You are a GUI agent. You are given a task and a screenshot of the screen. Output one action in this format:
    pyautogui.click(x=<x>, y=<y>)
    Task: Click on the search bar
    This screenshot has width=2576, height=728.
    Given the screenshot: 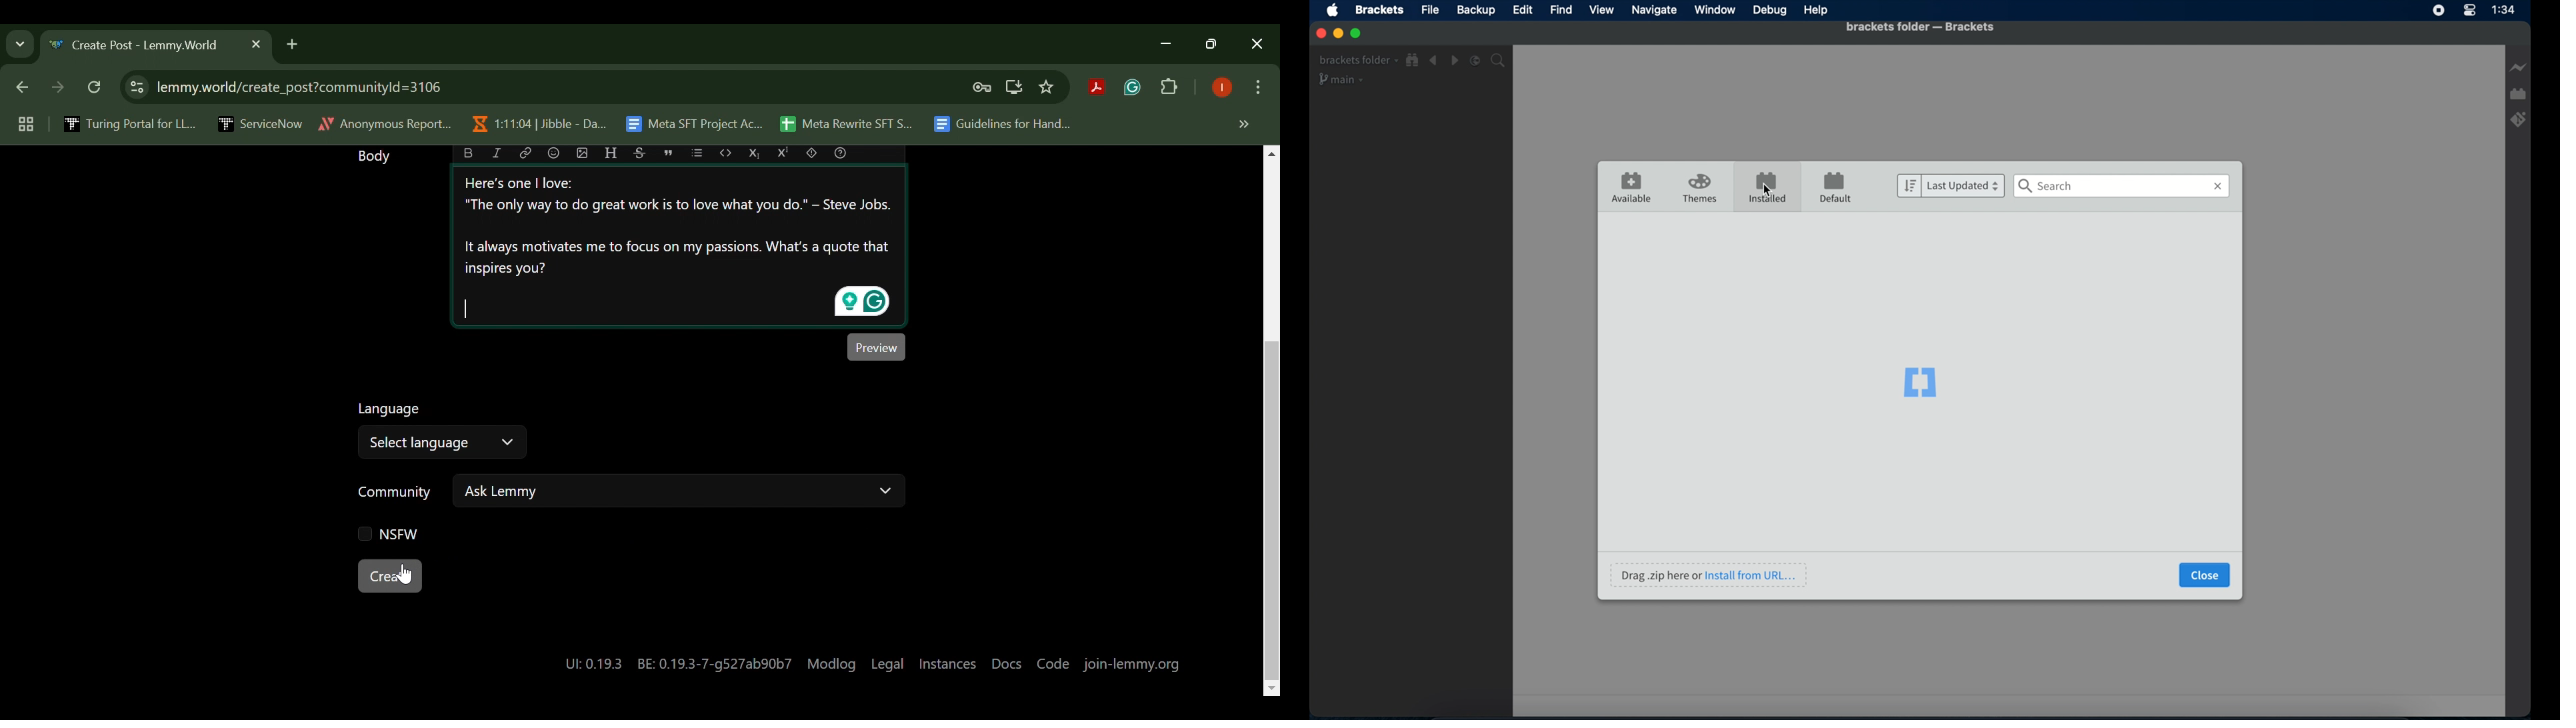 What is the action you would take?
    pyautogui.click(x=2122, y=186)
    